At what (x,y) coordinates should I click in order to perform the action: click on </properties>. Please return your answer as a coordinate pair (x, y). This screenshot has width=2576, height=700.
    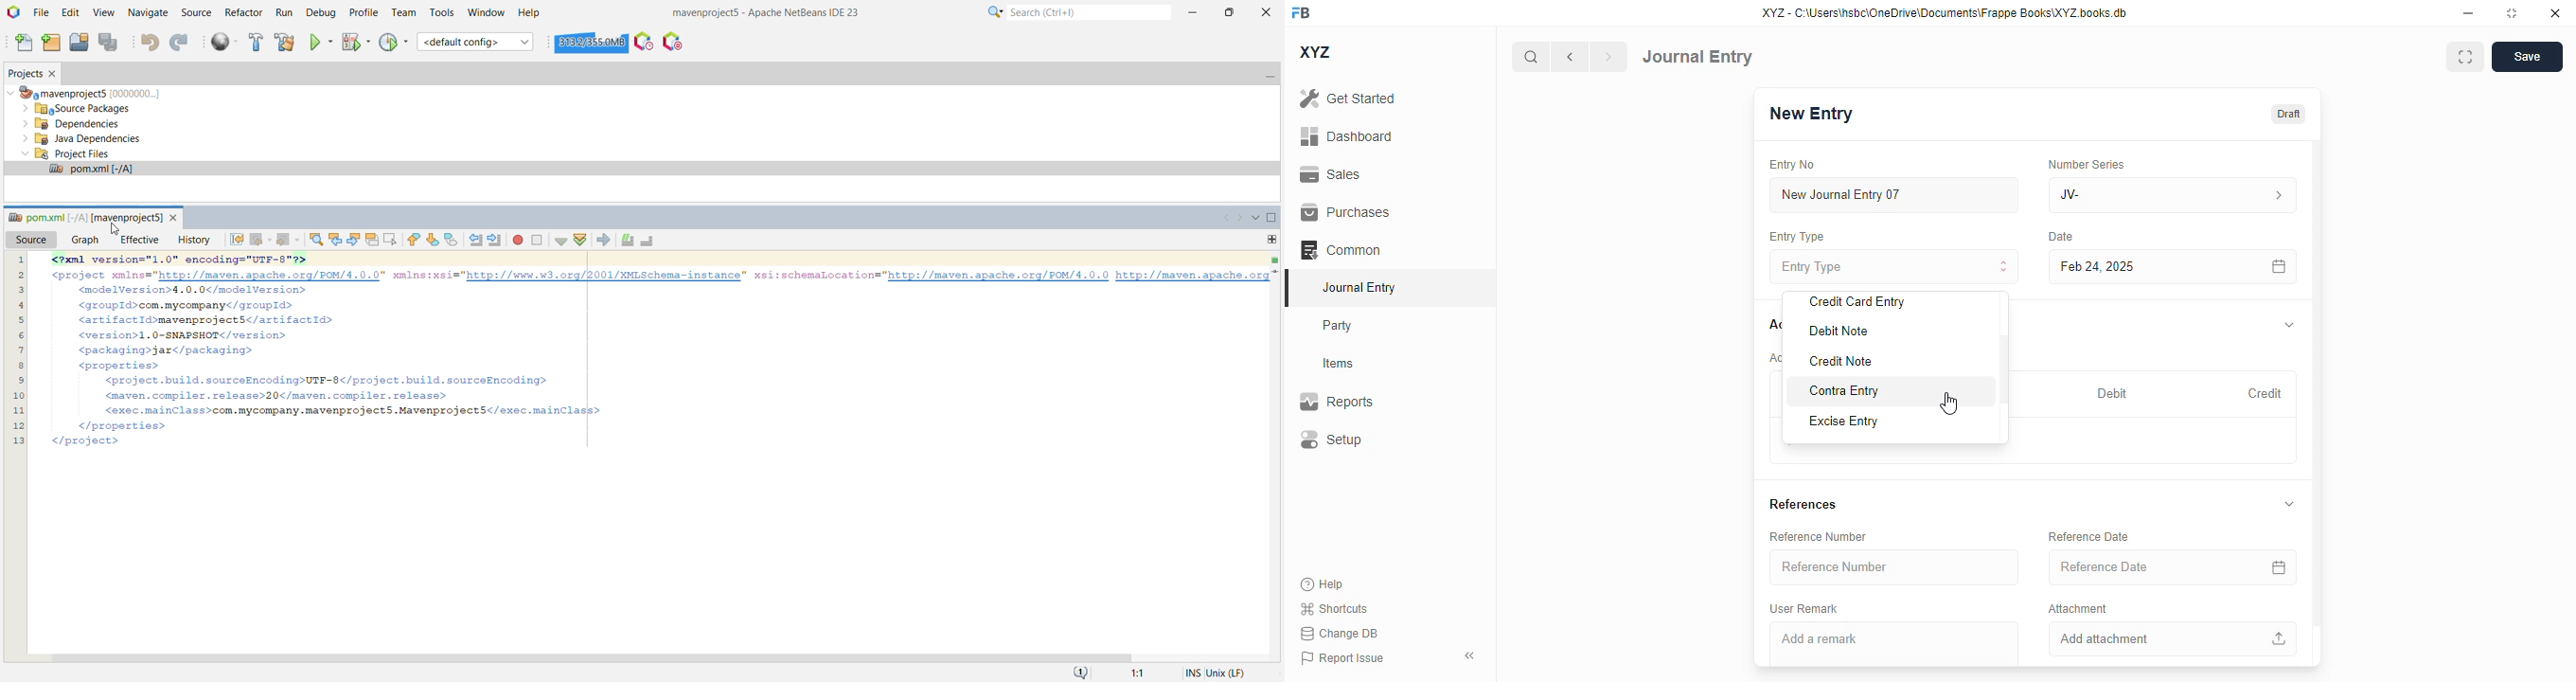
    Looking at the image, I should click on (121, 425).